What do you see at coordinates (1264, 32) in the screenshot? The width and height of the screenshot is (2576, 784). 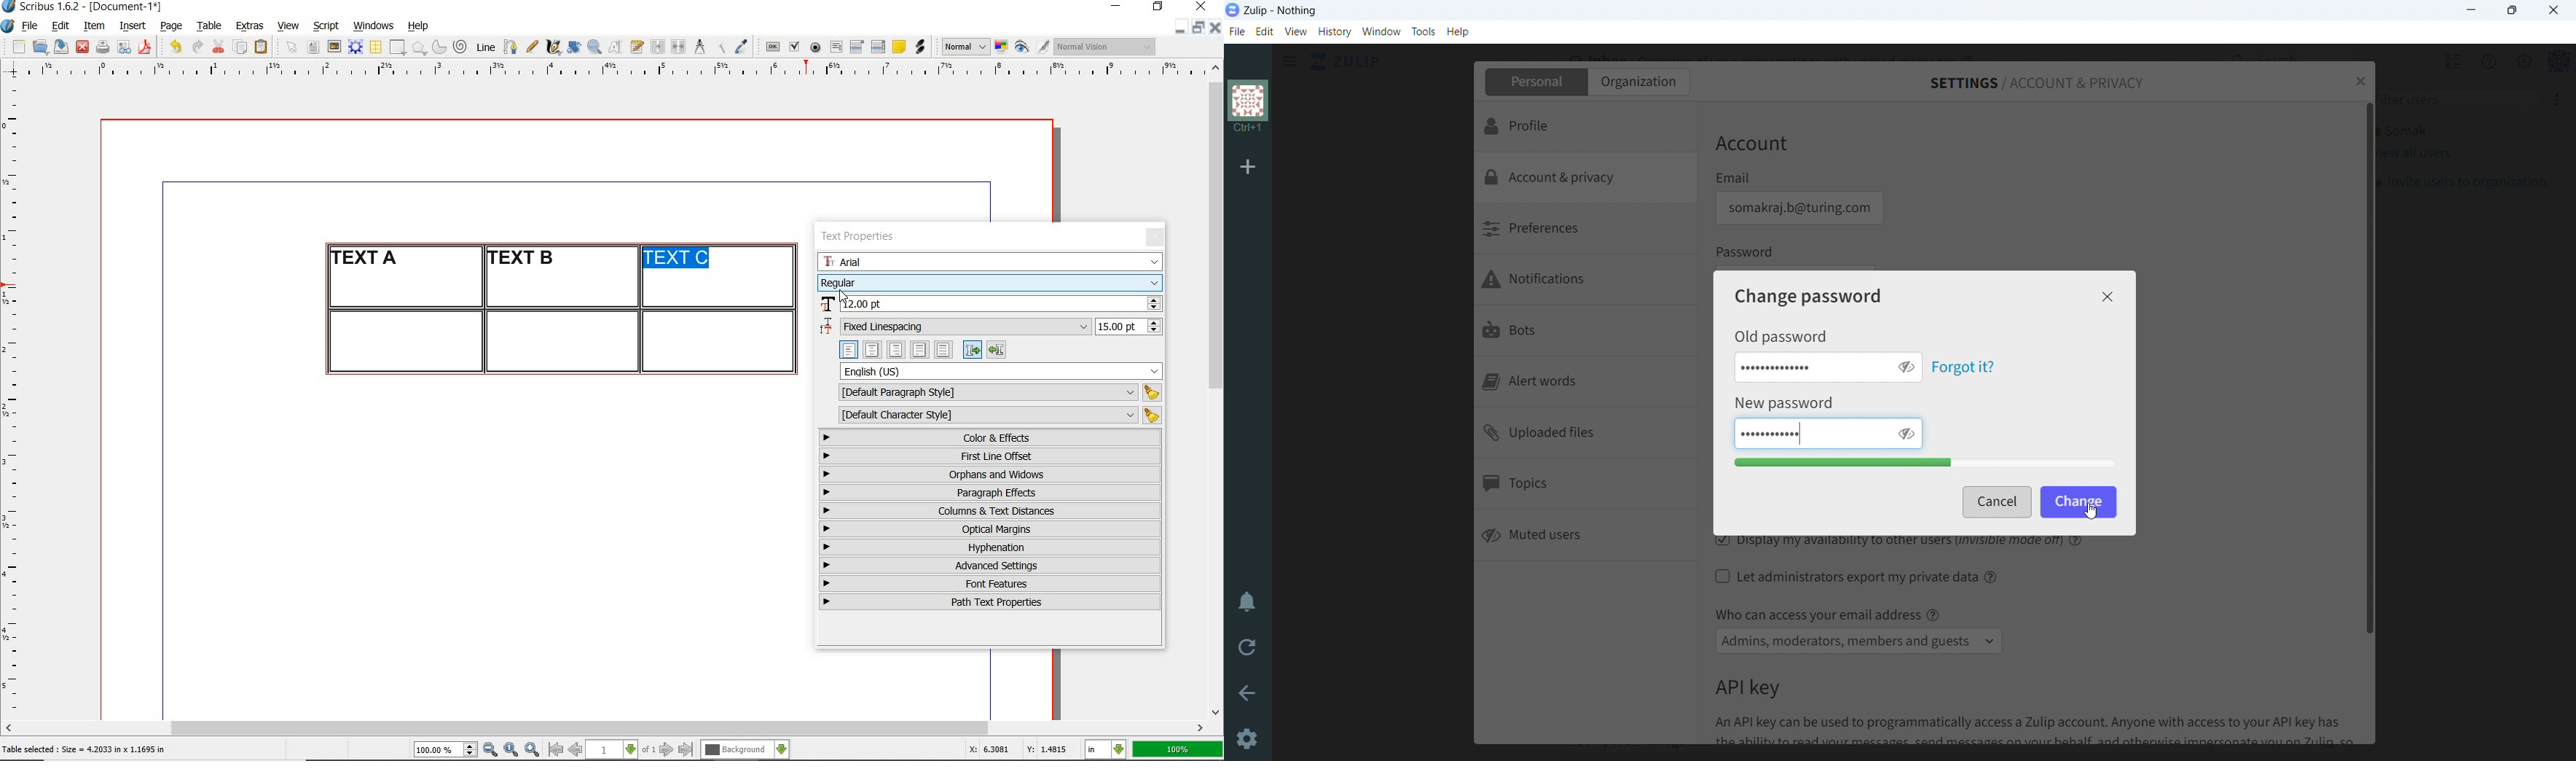 I see `edit` at bounding box center [1264, 32].